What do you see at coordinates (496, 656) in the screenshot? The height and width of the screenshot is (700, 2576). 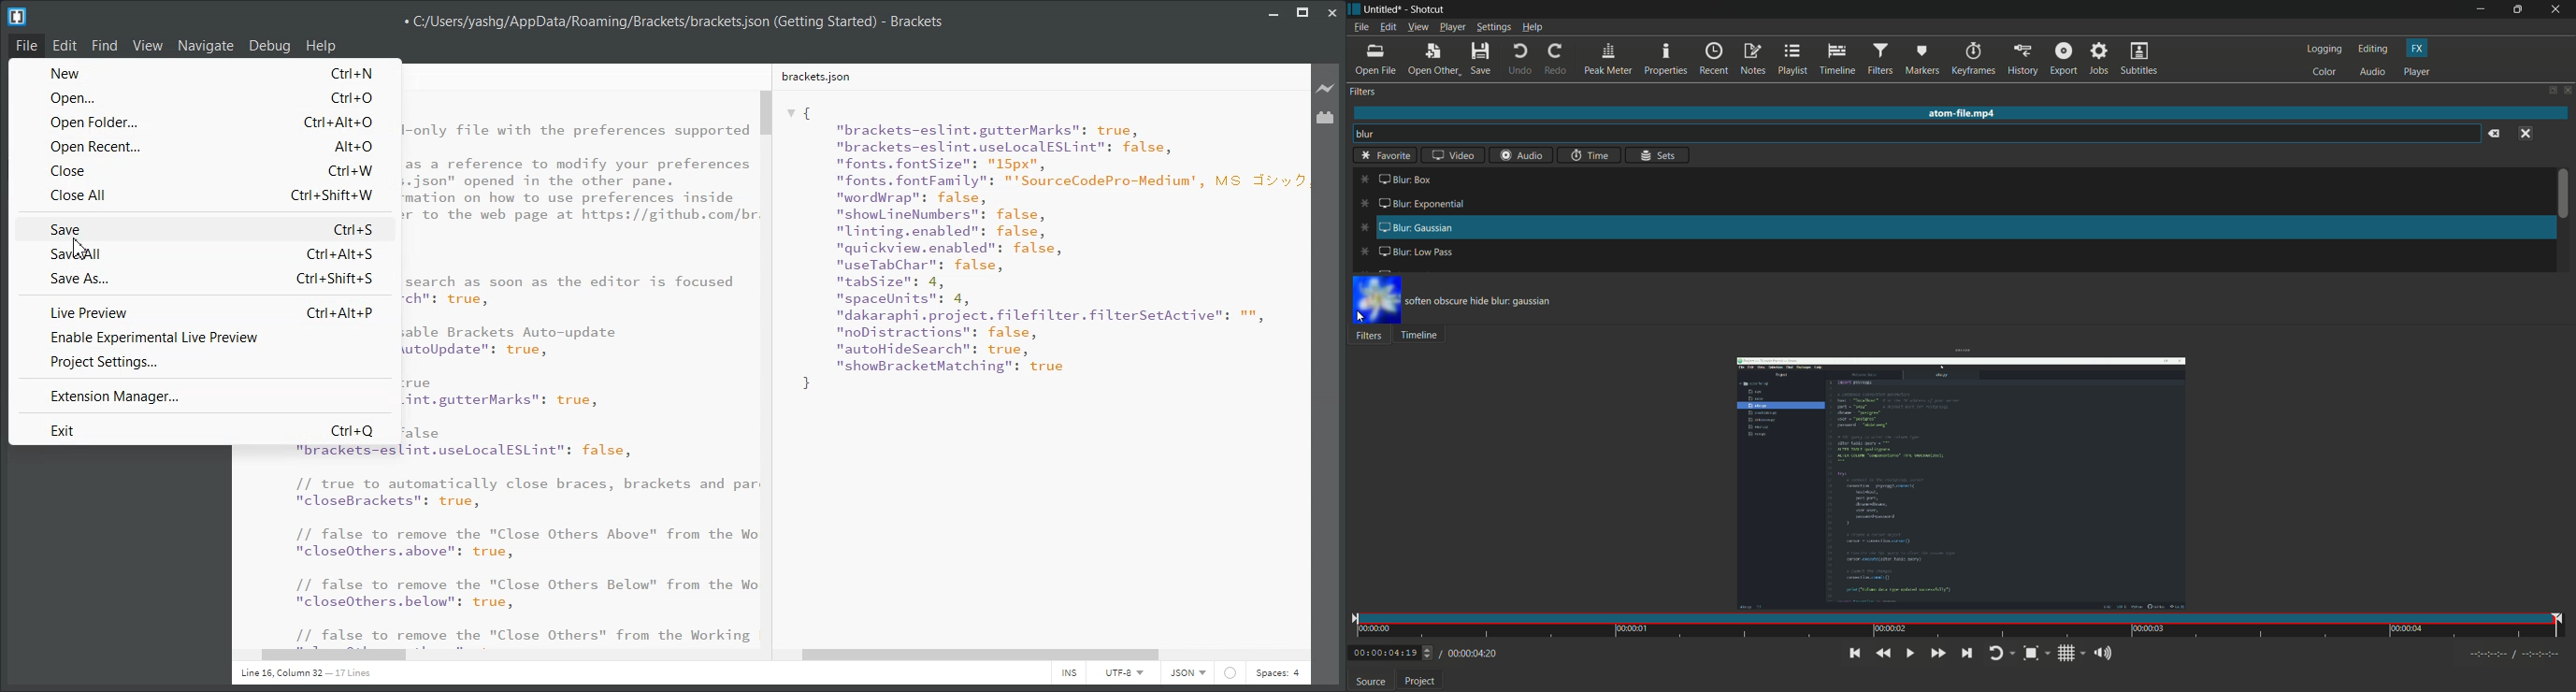 I see `Horizontal Scroll Bar` at bounding box center [496, 656].